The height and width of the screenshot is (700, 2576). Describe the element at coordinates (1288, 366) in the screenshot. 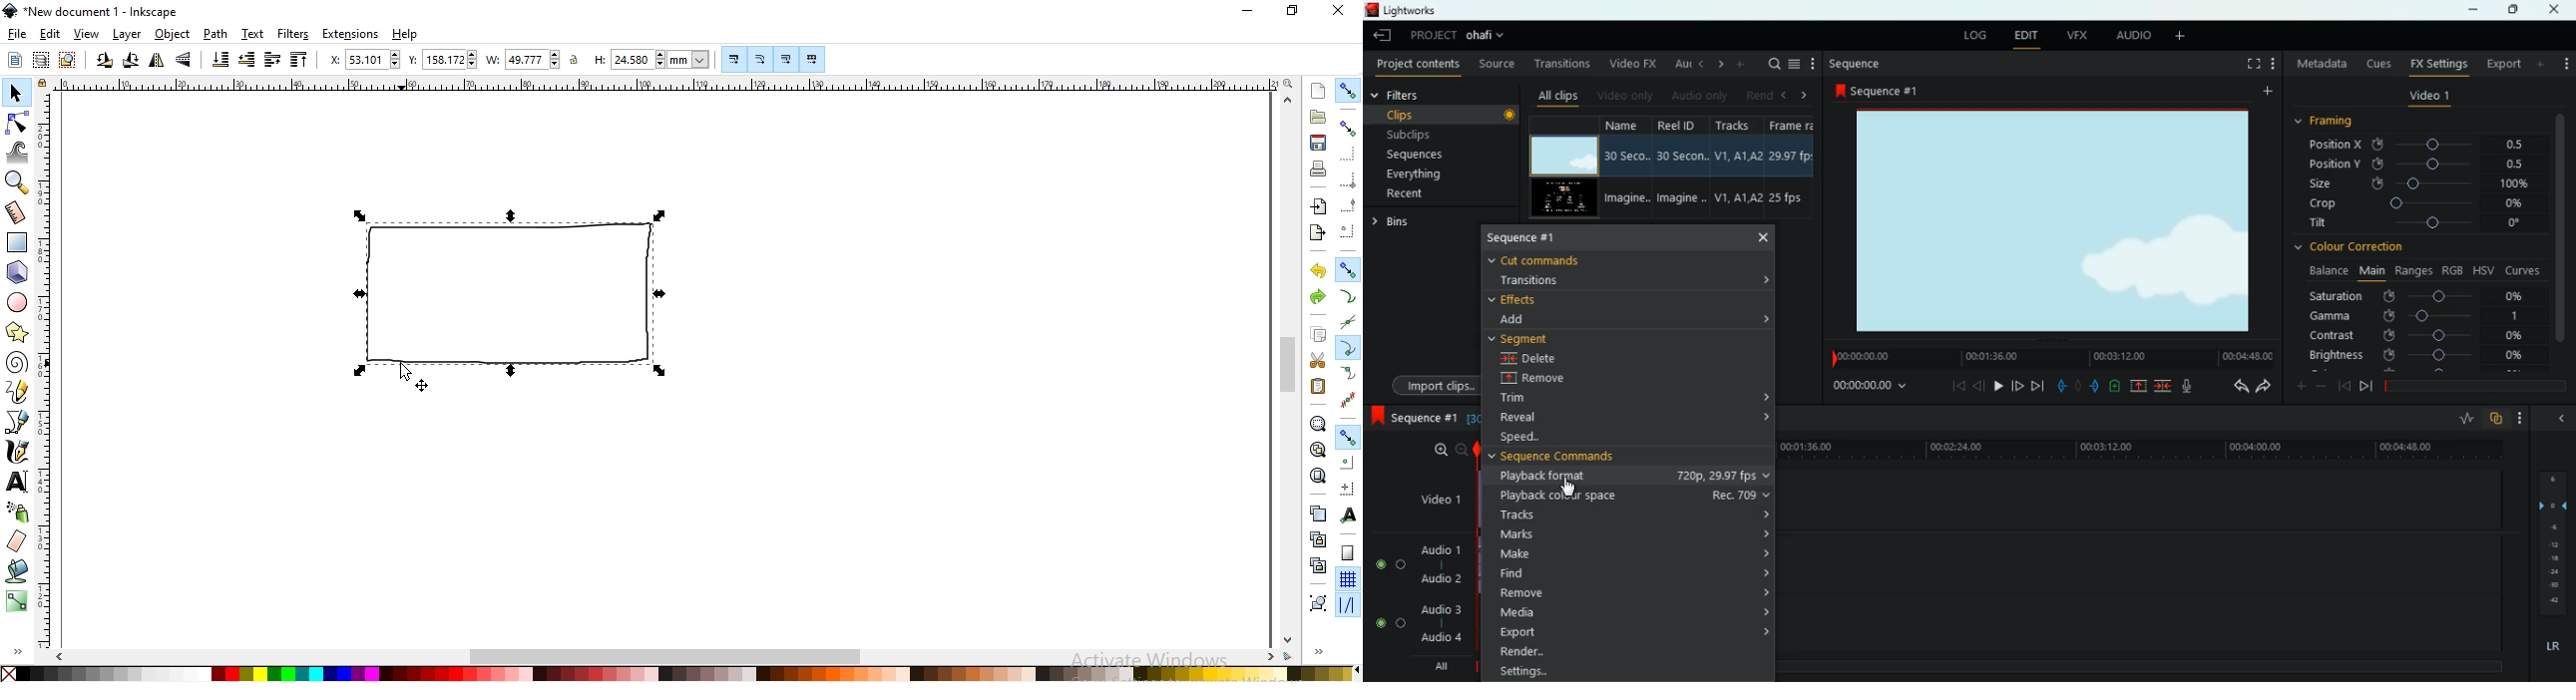

I see `scrollbar` at that location.